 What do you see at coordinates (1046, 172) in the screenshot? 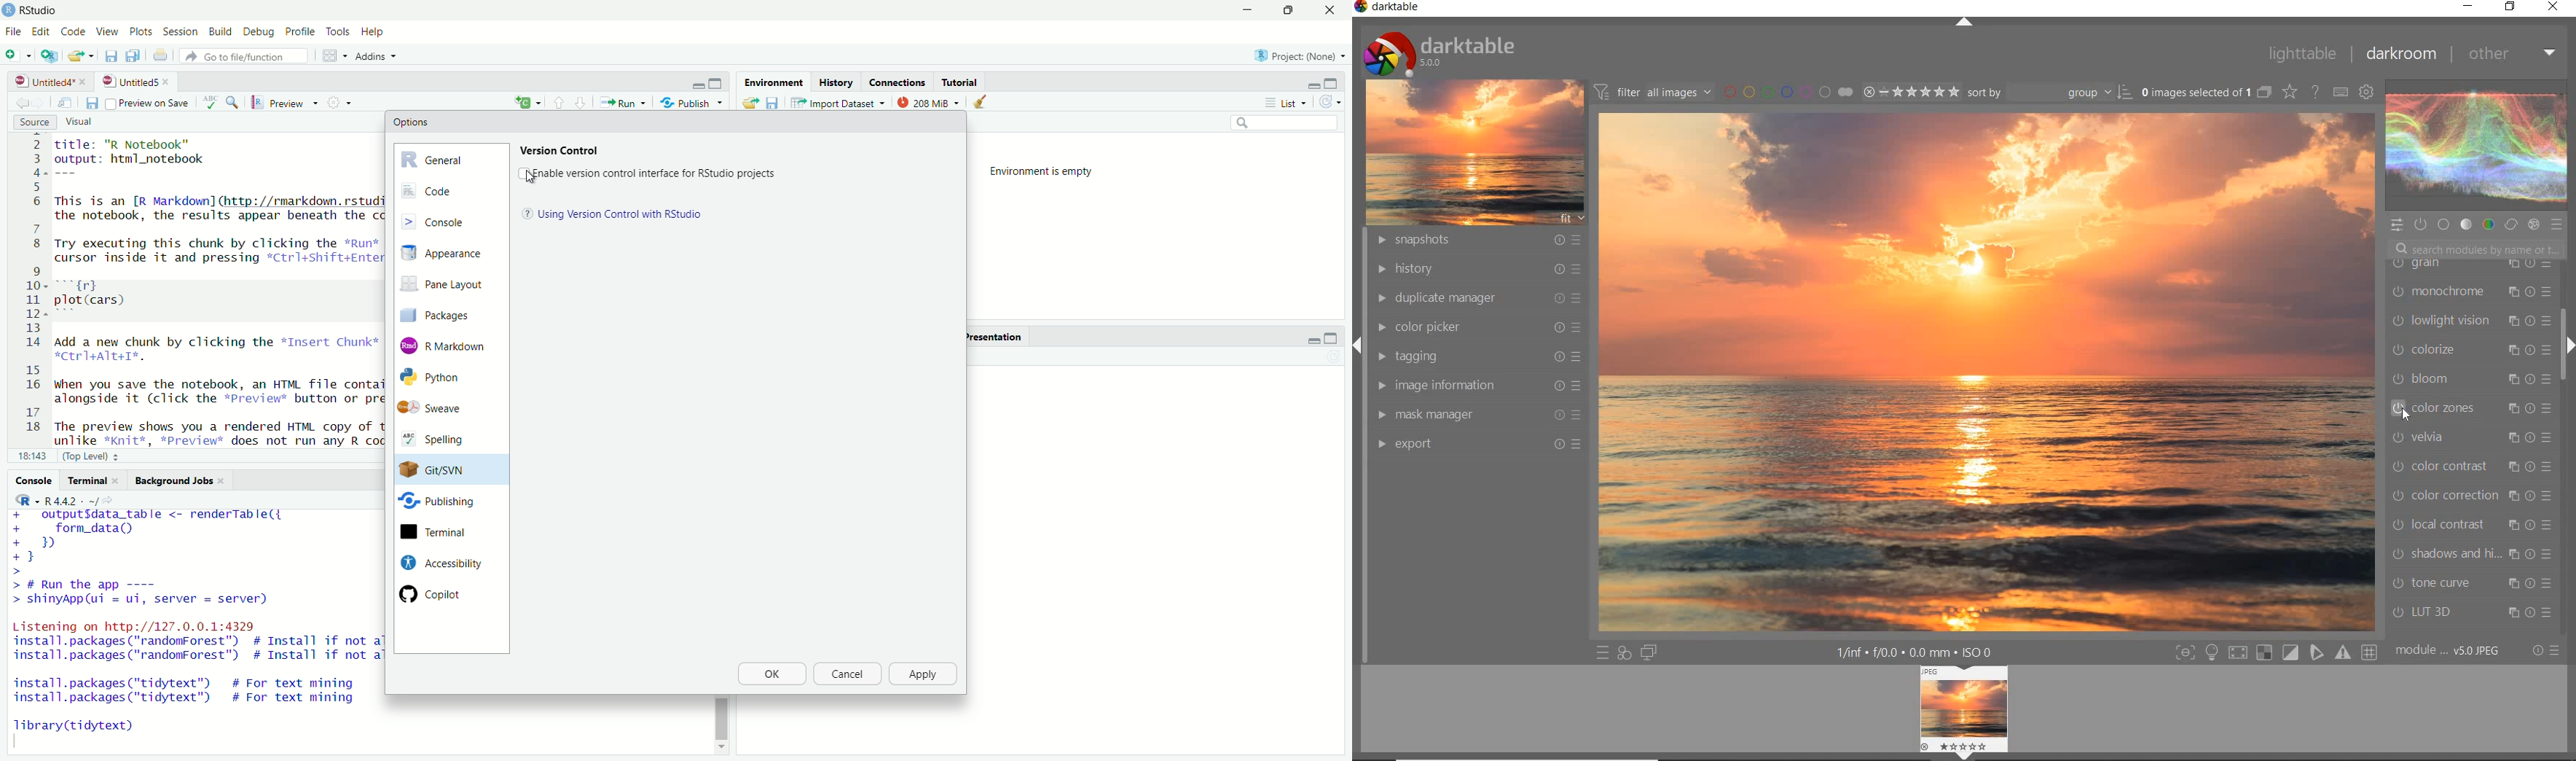
I see `Environment is empty` at bounding box center [1046, 172].